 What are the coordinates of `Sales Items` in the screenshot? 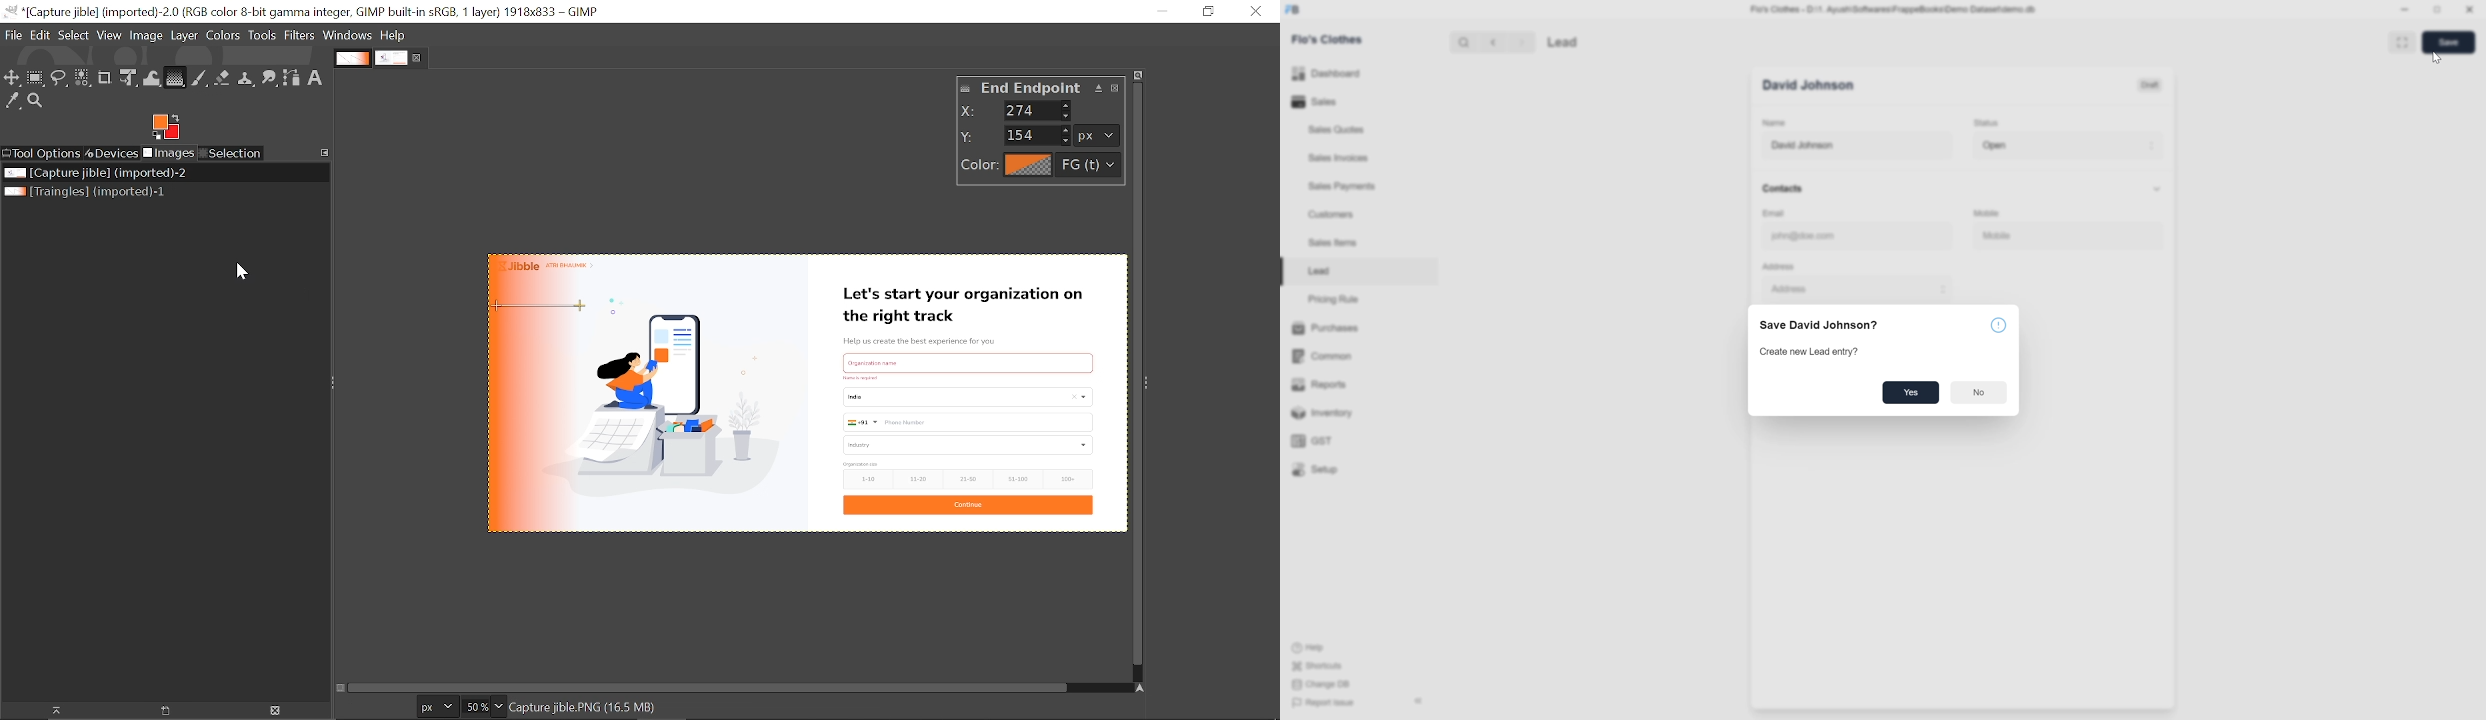 It's located at (1337, 245).